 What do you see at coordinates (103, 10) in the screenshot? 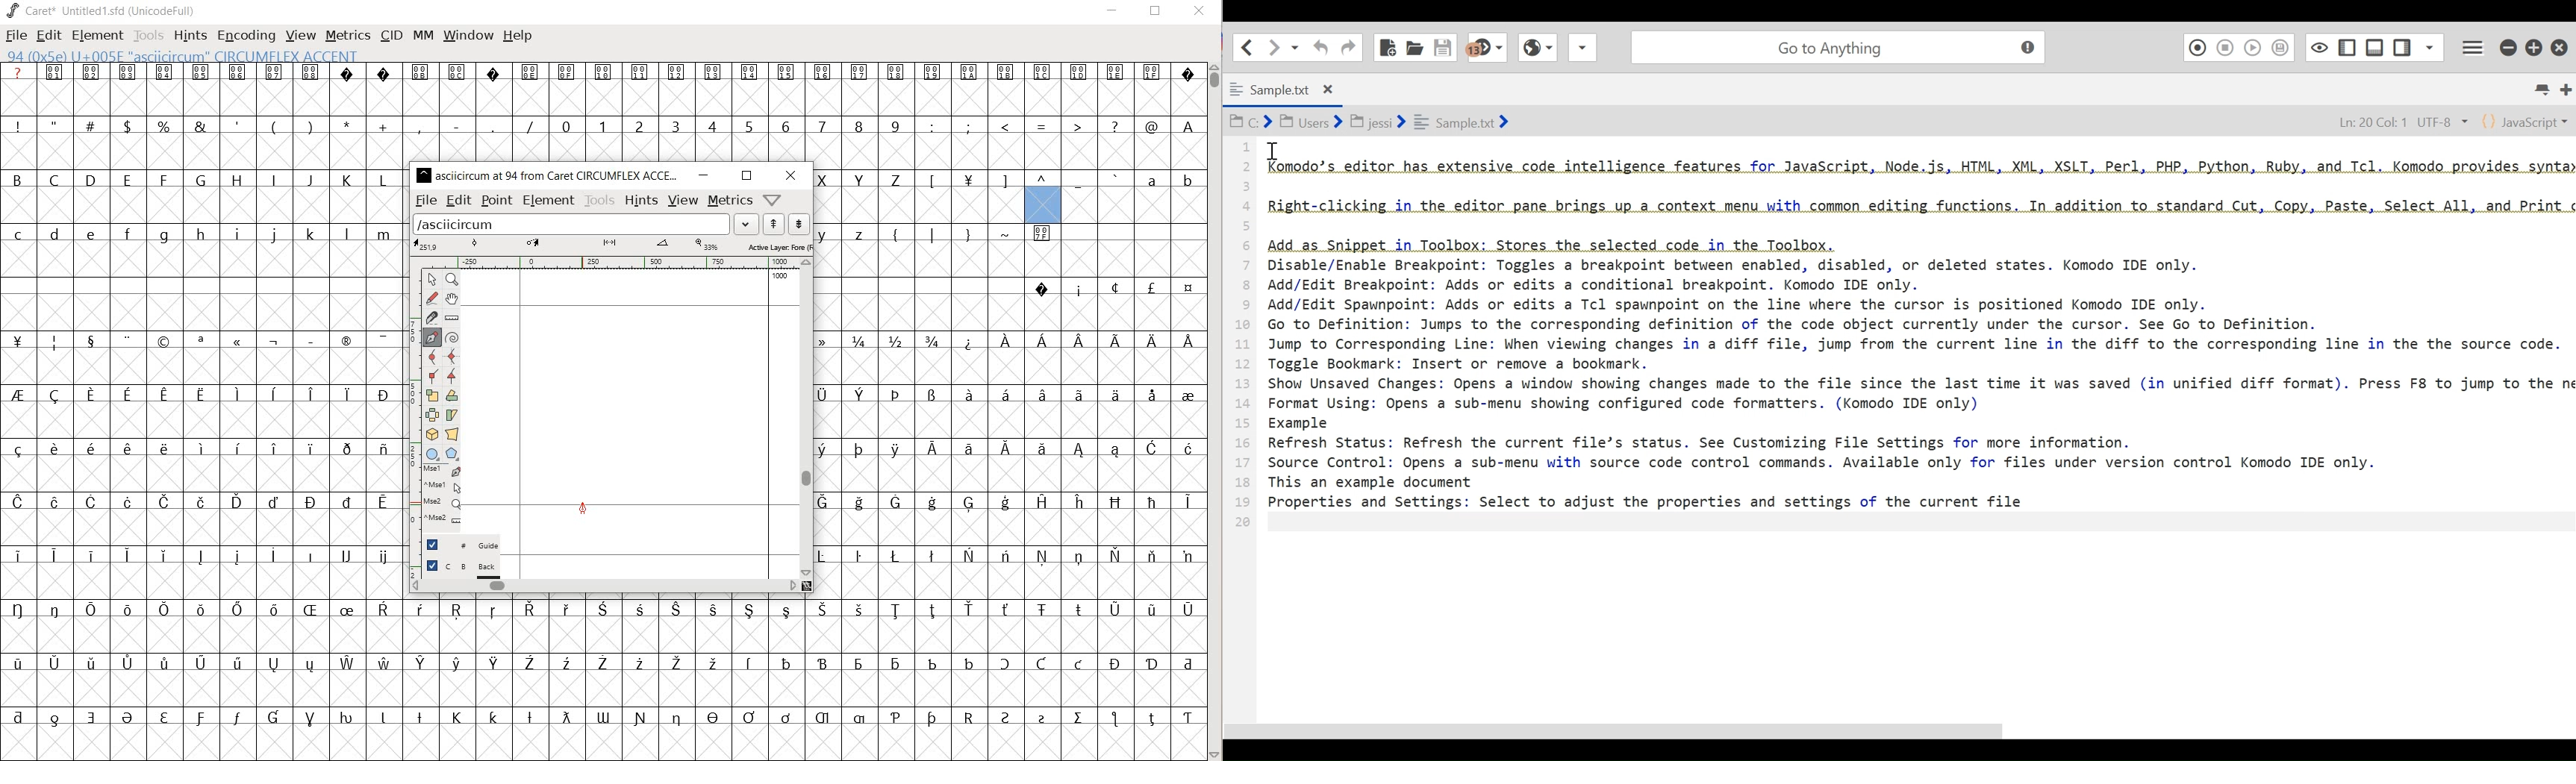
I see `caret* untitled1.sfd (unicodefull)` at bounding box center [103, 10].